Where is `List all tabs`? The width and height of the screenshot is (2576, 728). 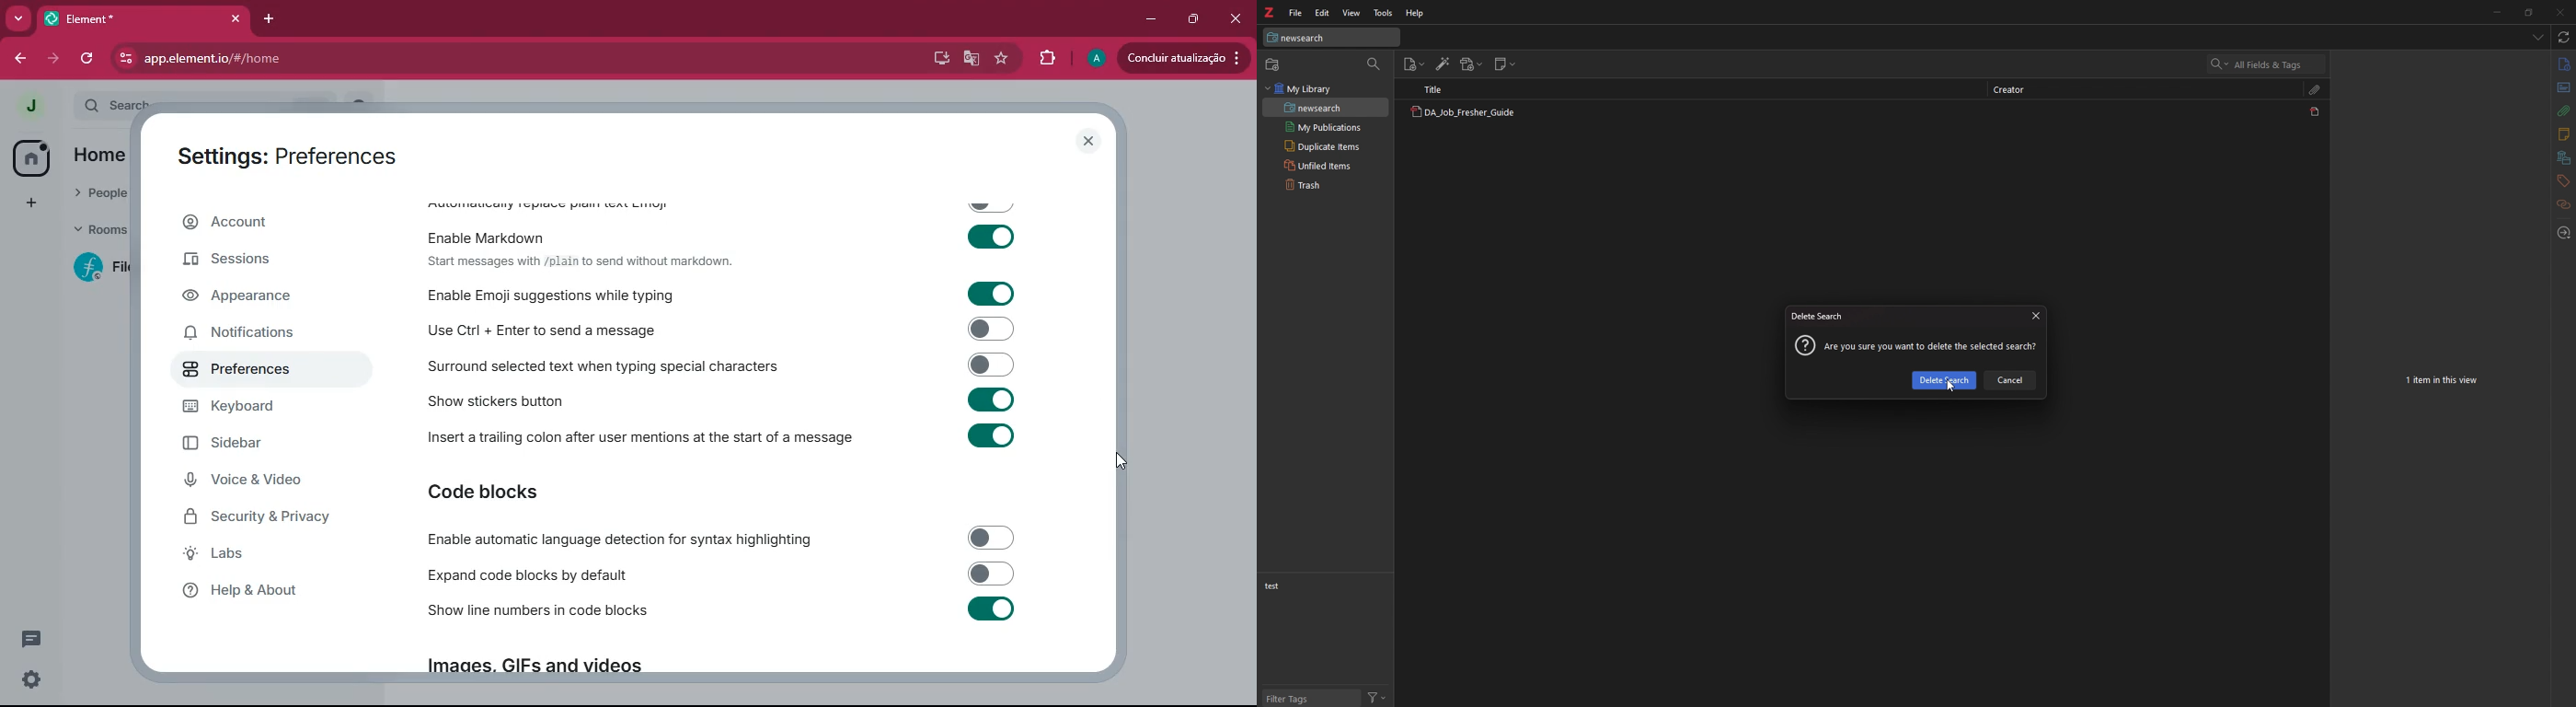
List all tabs is located at coordinates (2537, 35).